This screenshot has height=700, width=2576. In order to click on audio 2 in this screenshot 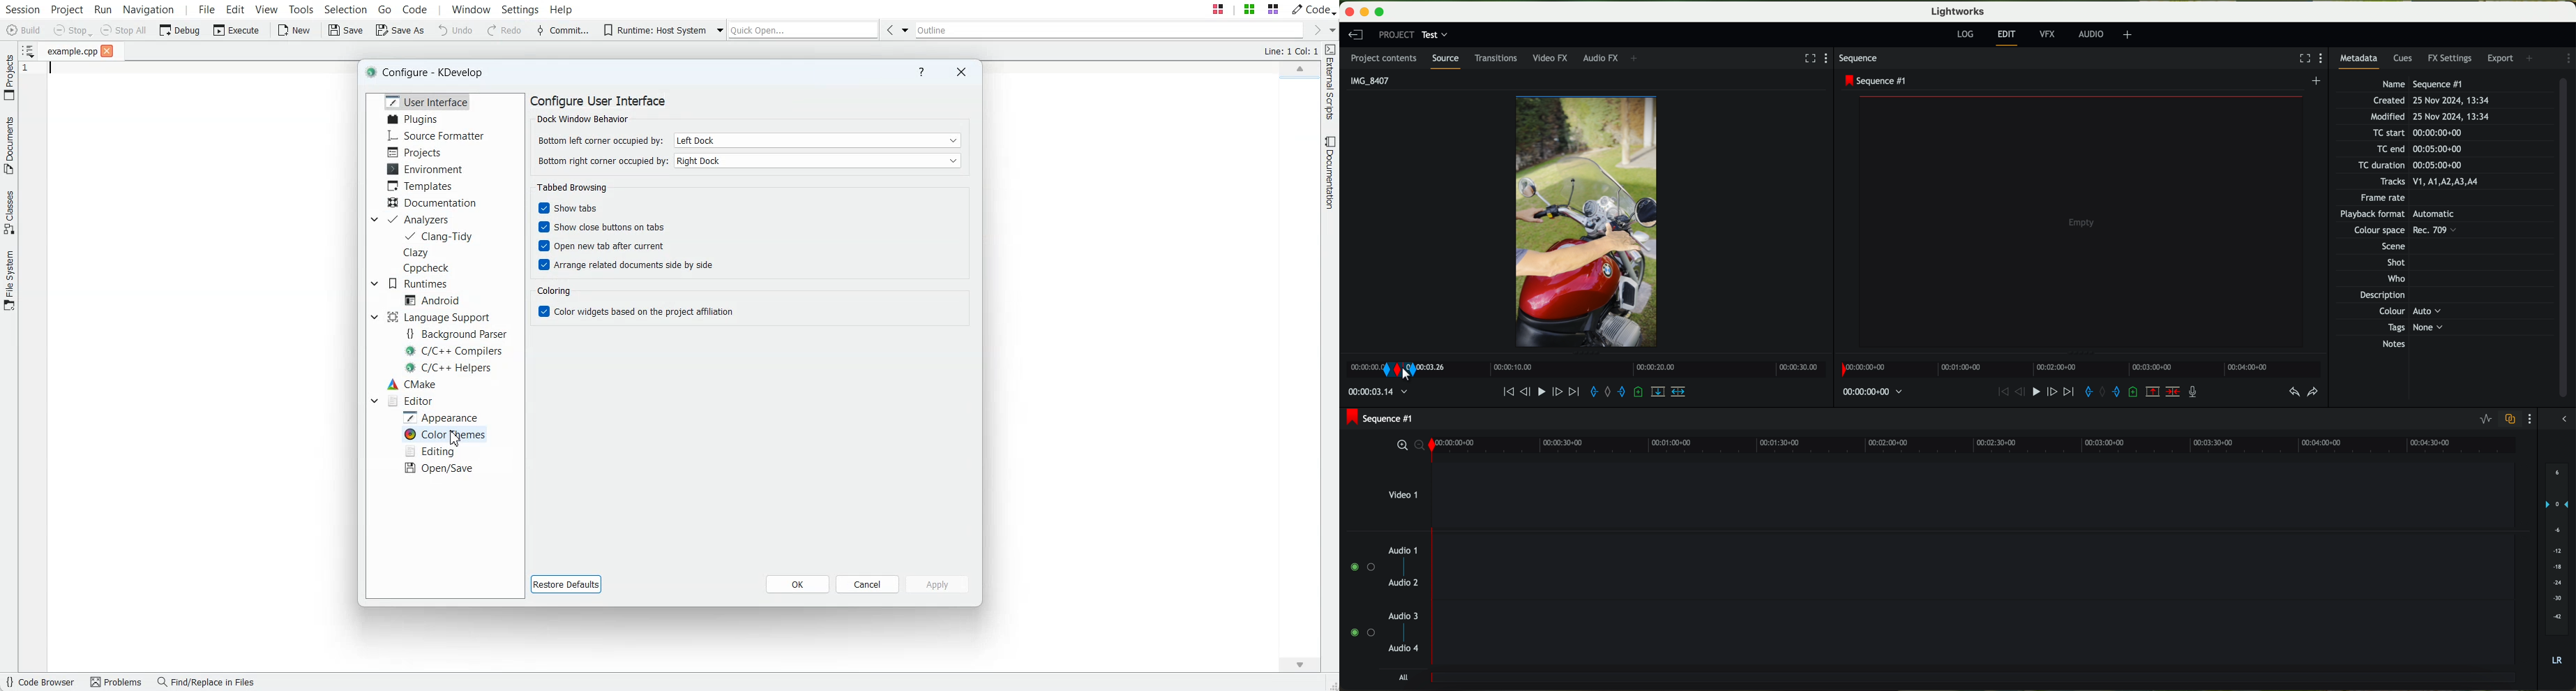, I will do `click(1404, 584)`.